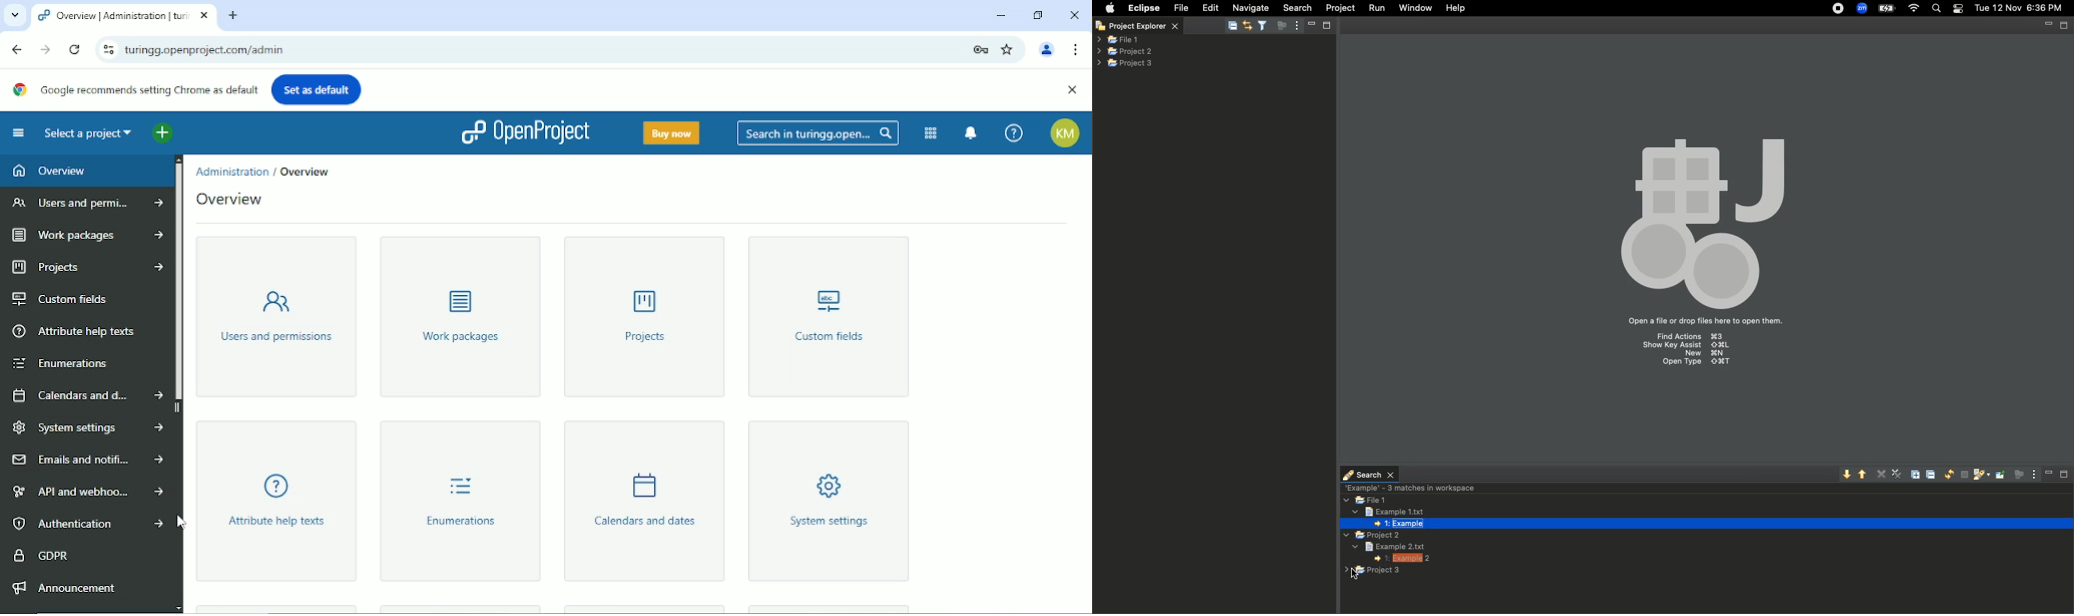  I want to click on Collapse project menu, so click(18, 133).